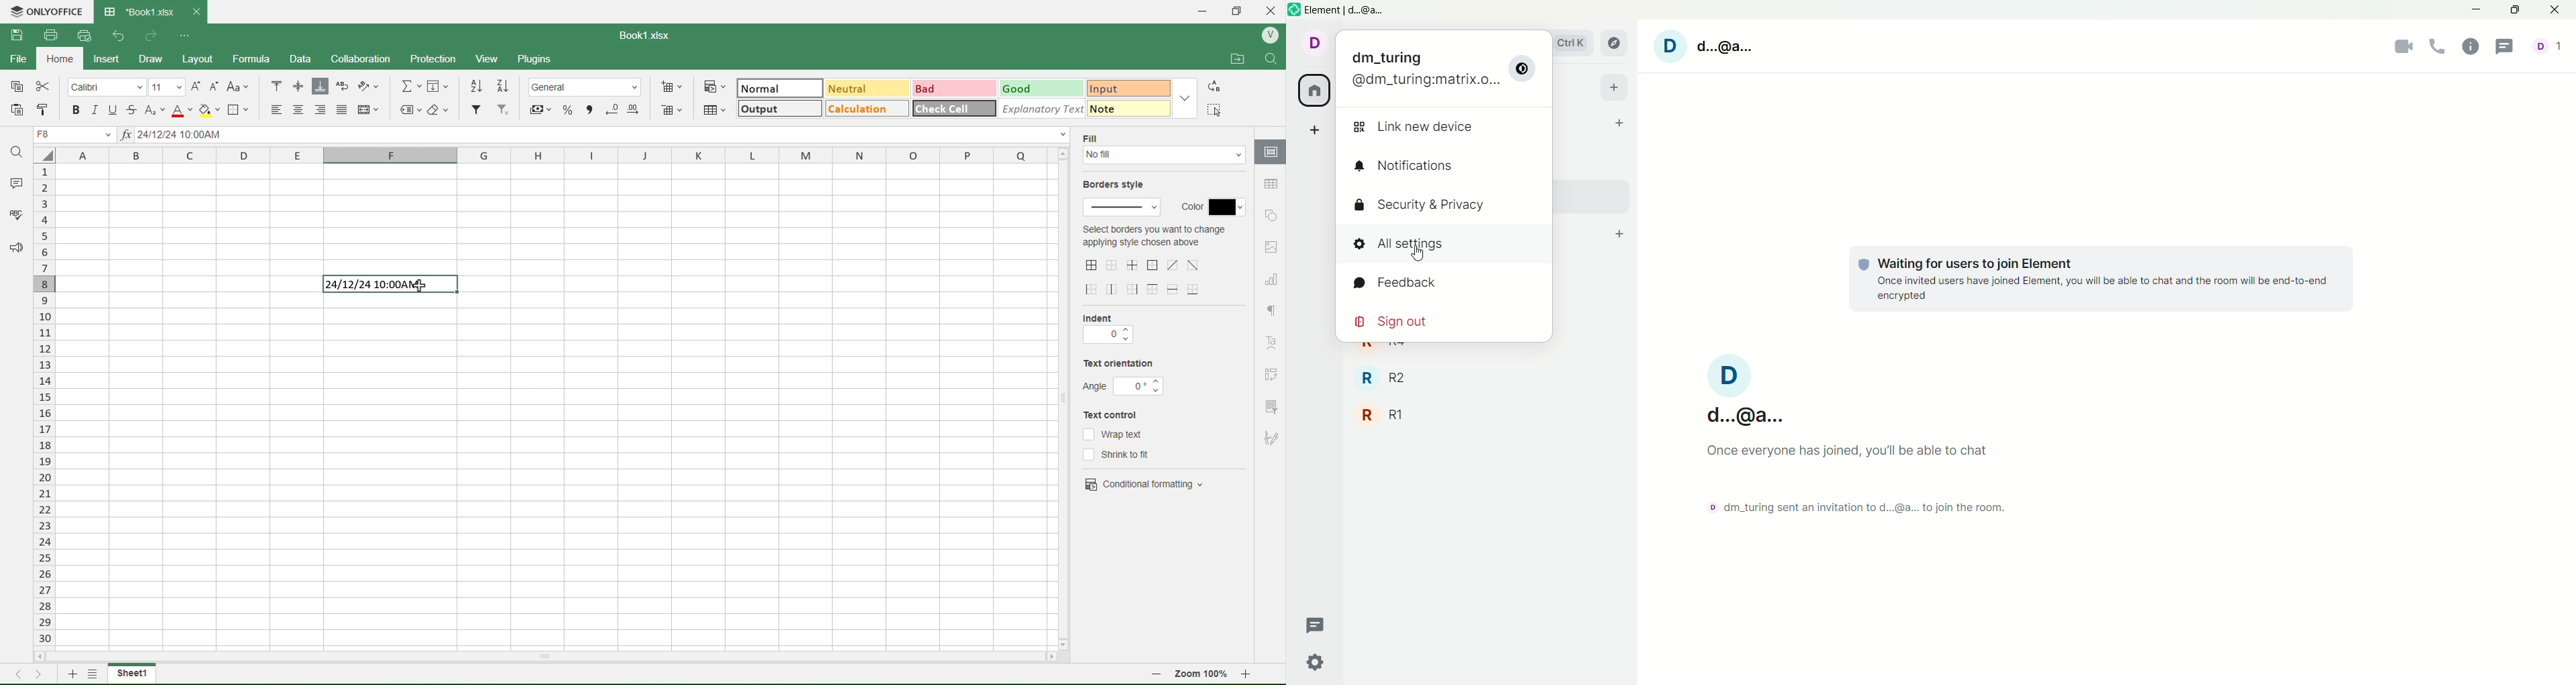 The image size is (2576, 700). What do you see at coordinates (1203, 11) in the screenshot?
I see `minimize` at bounding box center [1203, 11].